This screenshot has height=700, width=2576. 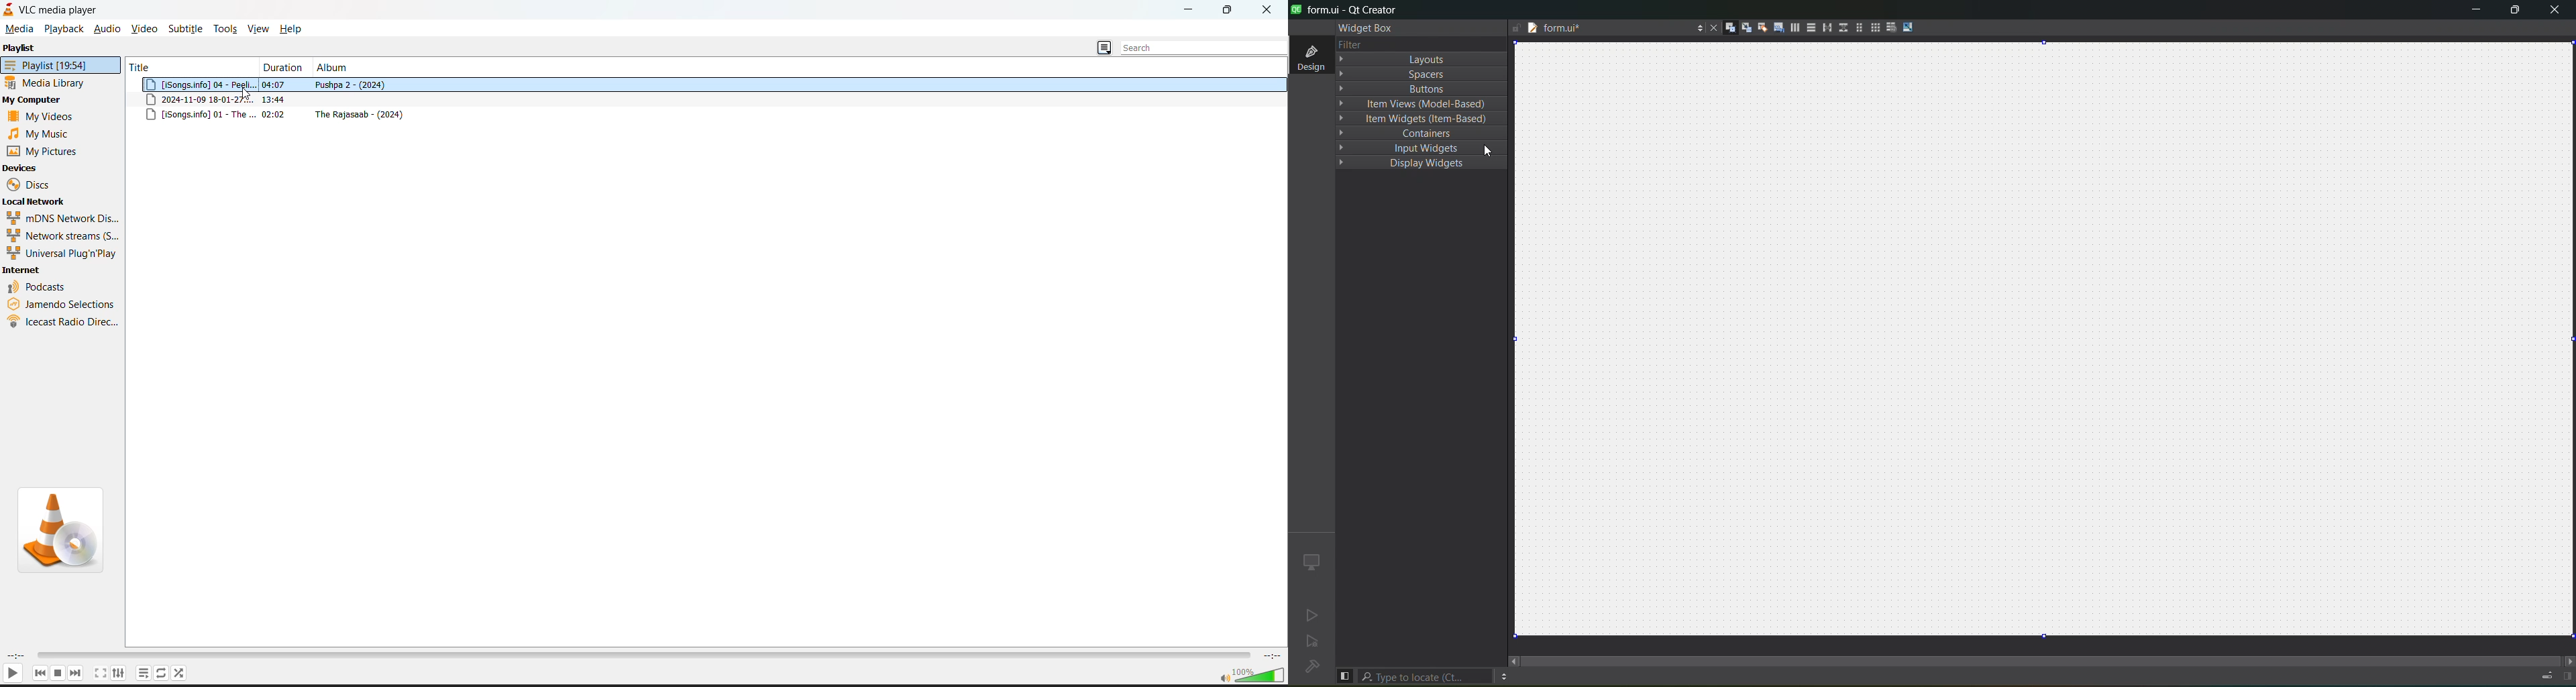 What do you see at coordinates (185, 28) in the screenshot?
I see `subtitle` at bounding box center [185, 28].